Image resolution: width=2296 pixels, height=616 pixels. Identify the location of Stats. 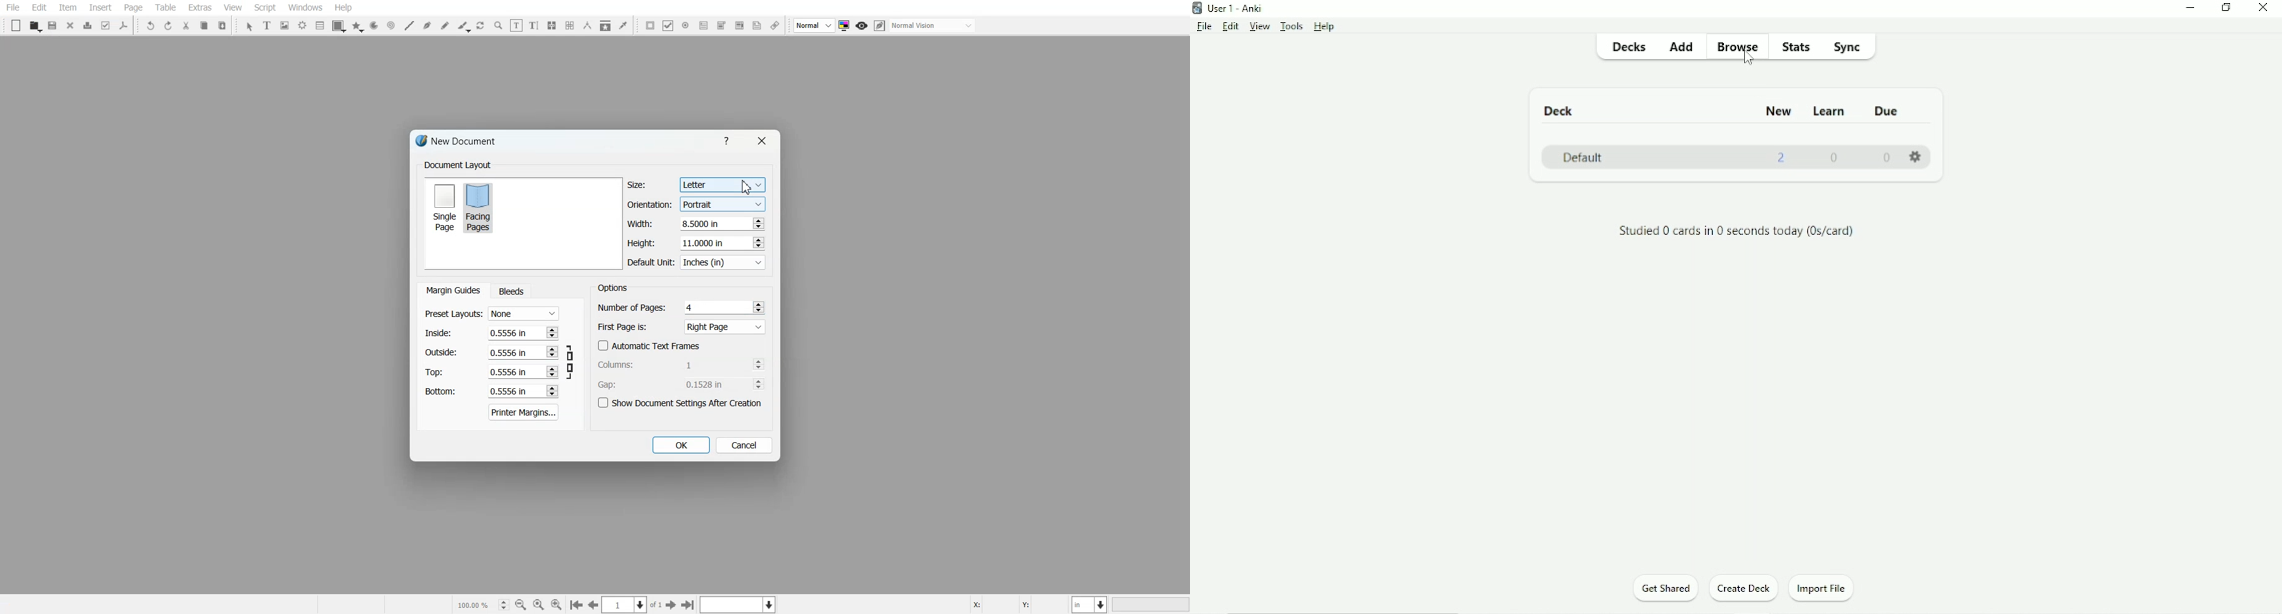
(1797, 47).